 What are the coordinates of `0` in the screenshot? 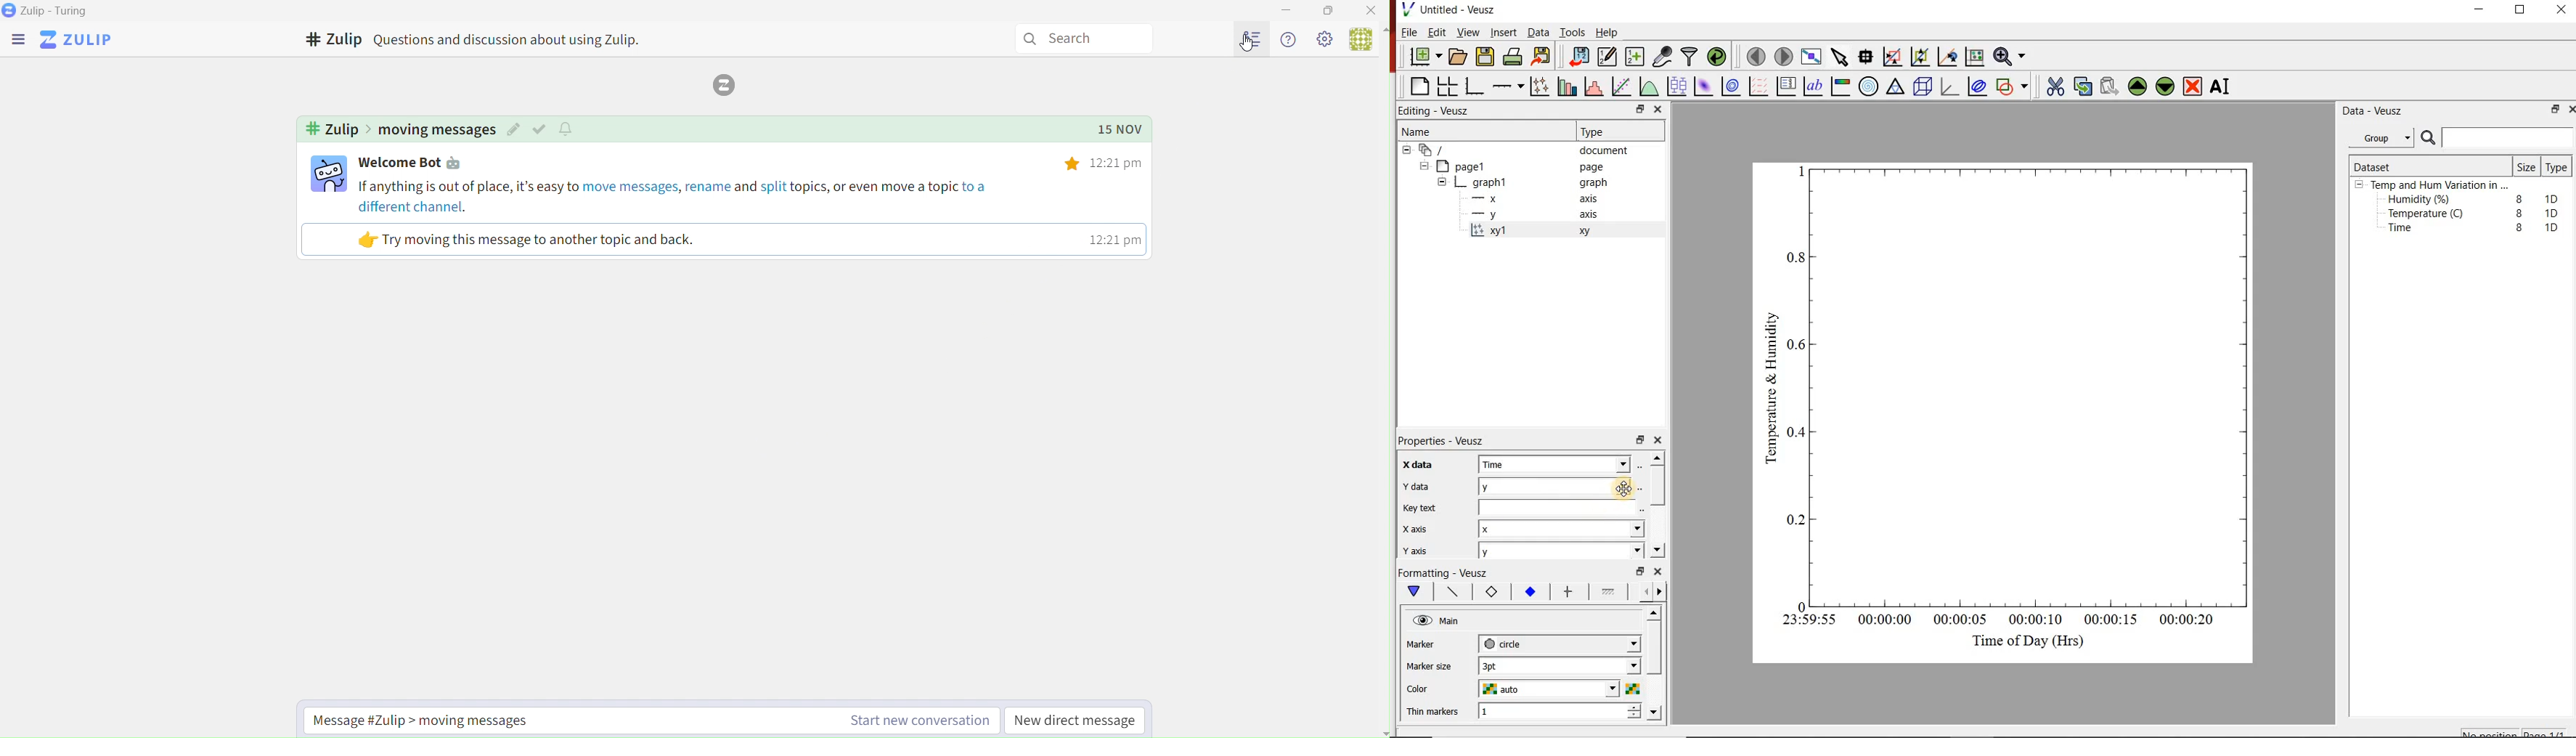 It's located at (1797, 604).